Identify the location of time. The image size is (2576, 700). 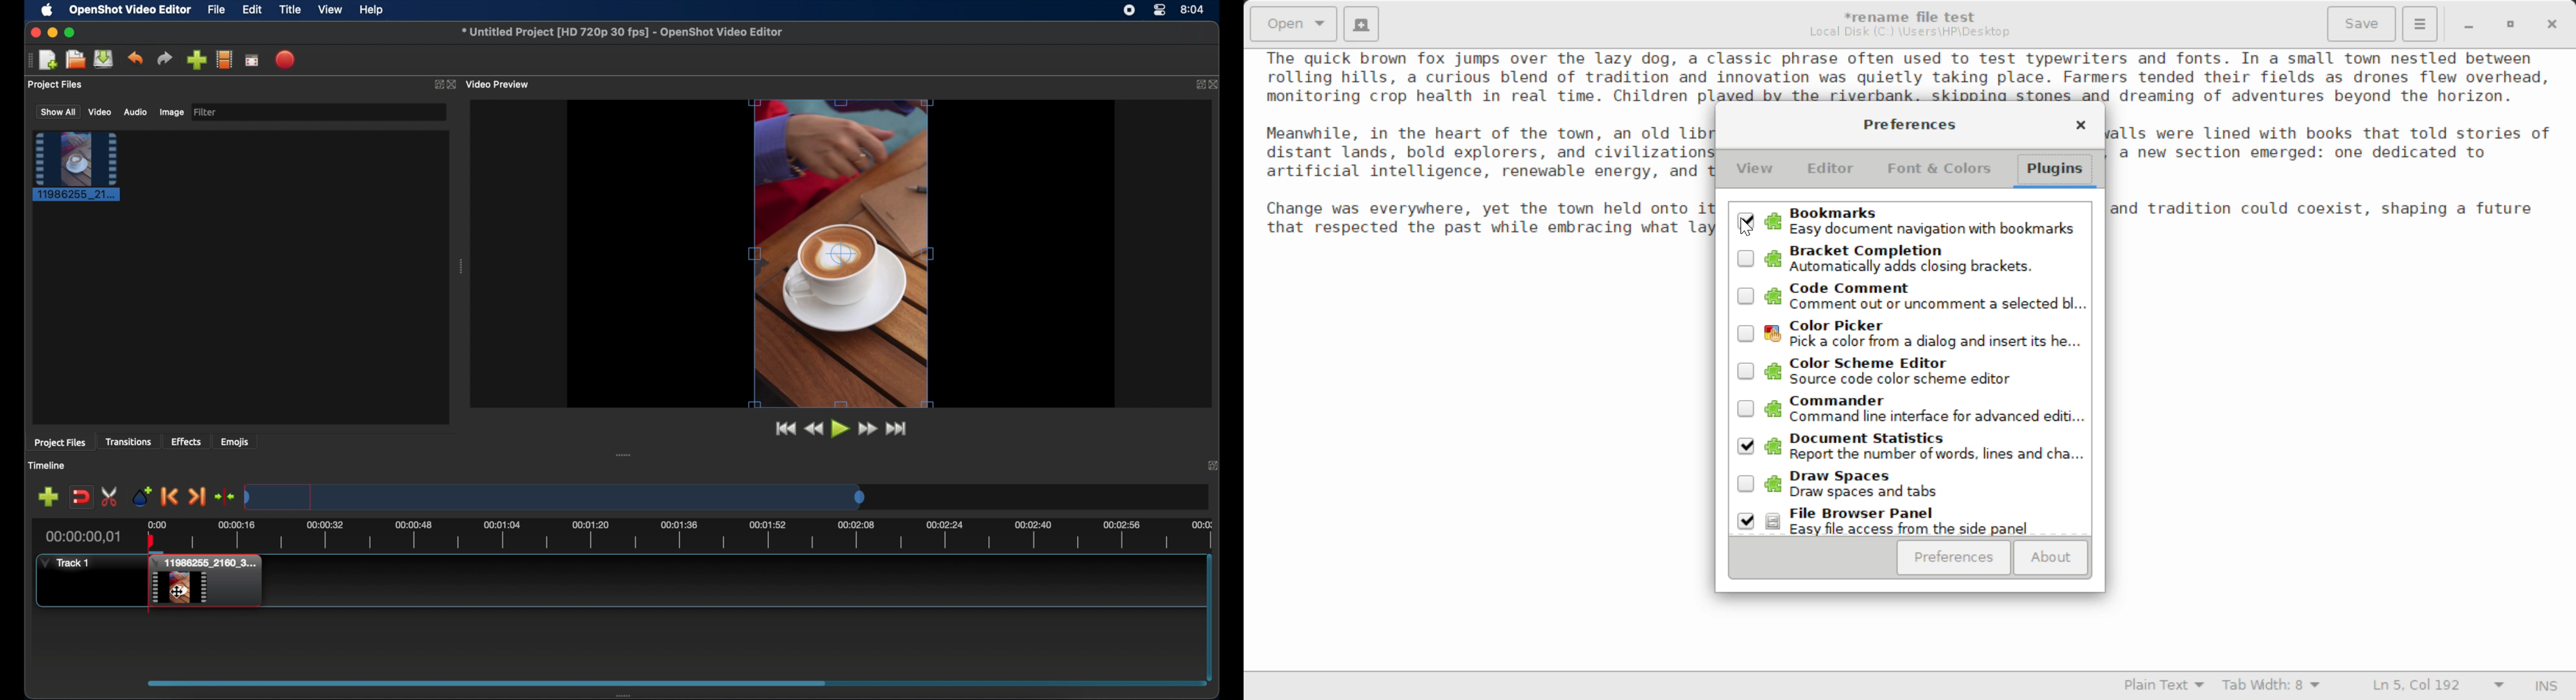
(1193, 8).